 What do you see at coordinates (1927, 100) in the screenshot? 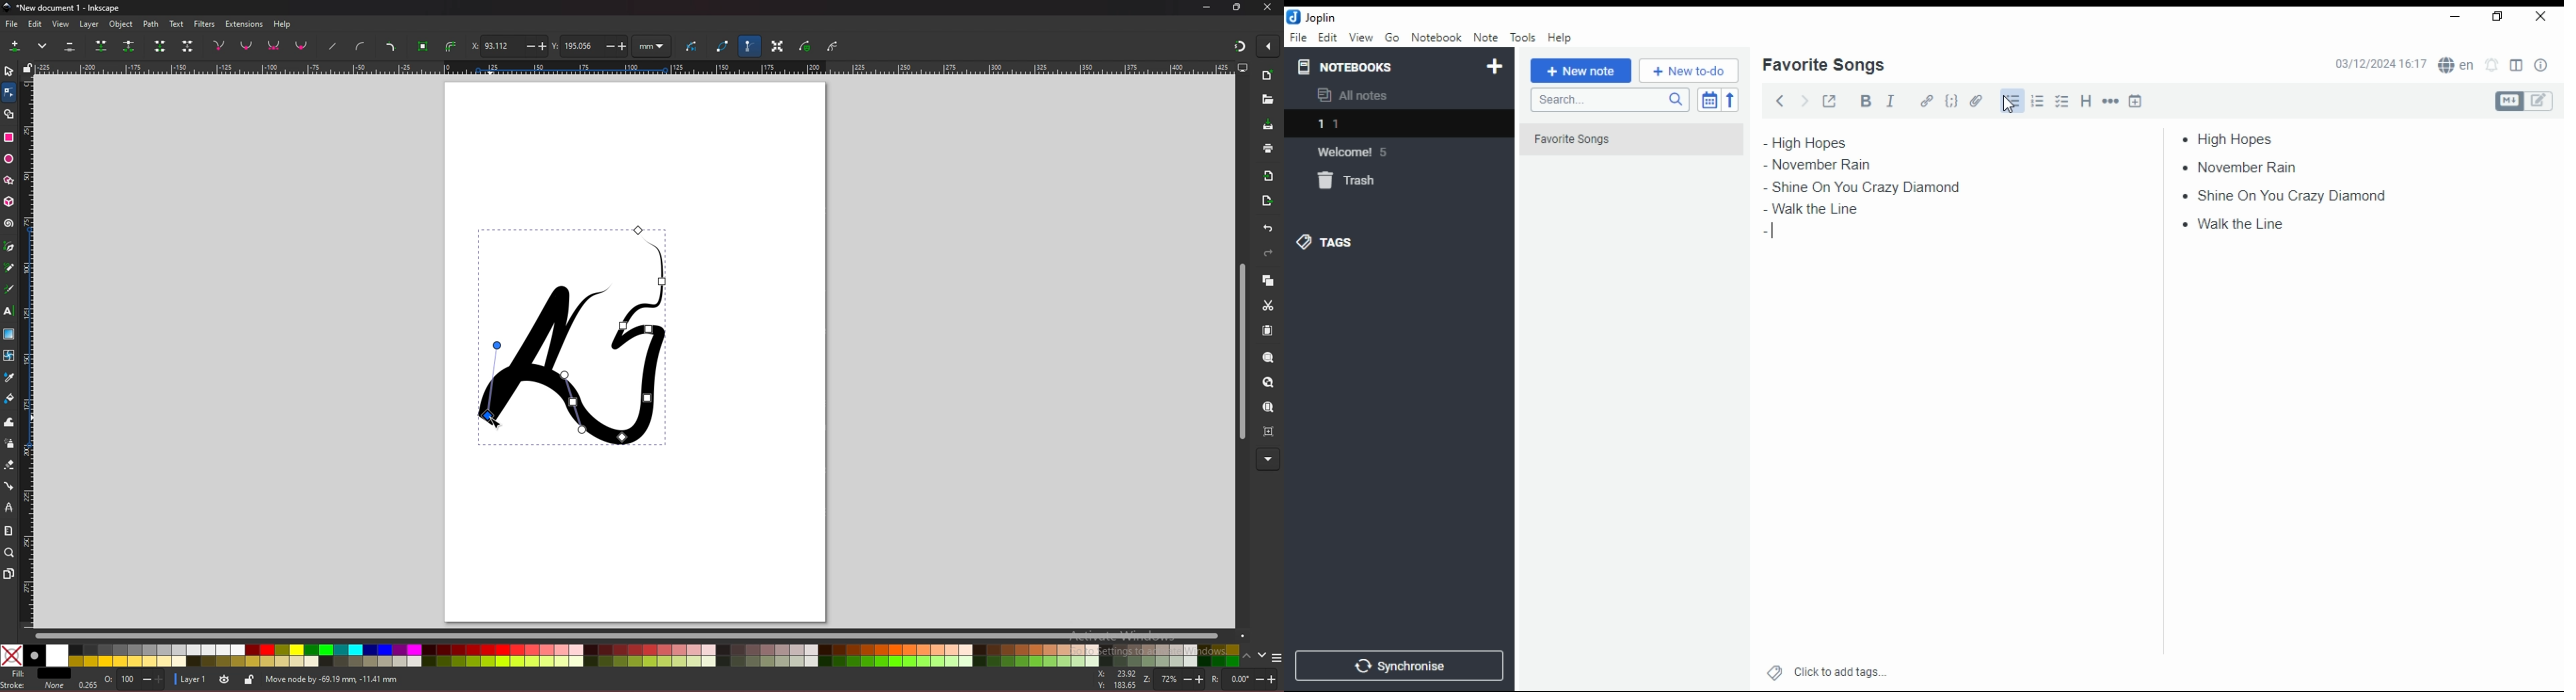
I see `hyperlink` at bounding box center [1927, 100].